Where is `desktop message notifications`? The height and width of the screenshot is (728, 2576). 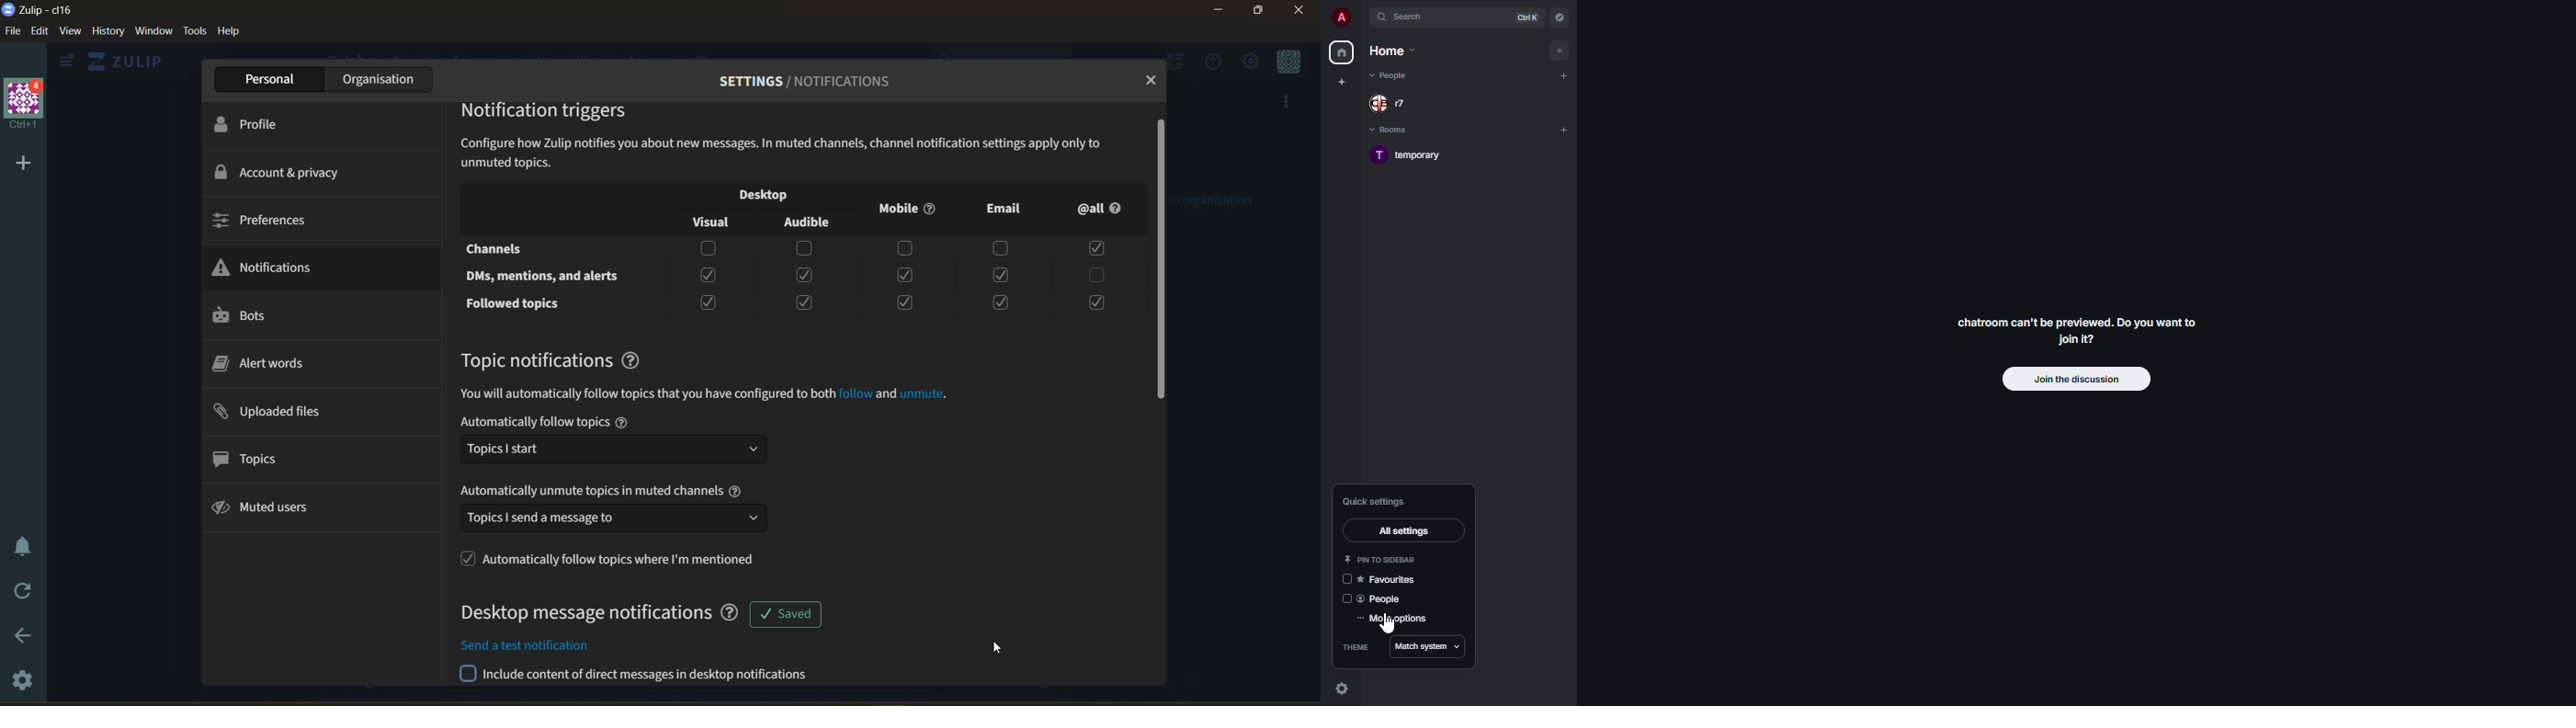
desktop message notifications is located at coordinates (596, 614).